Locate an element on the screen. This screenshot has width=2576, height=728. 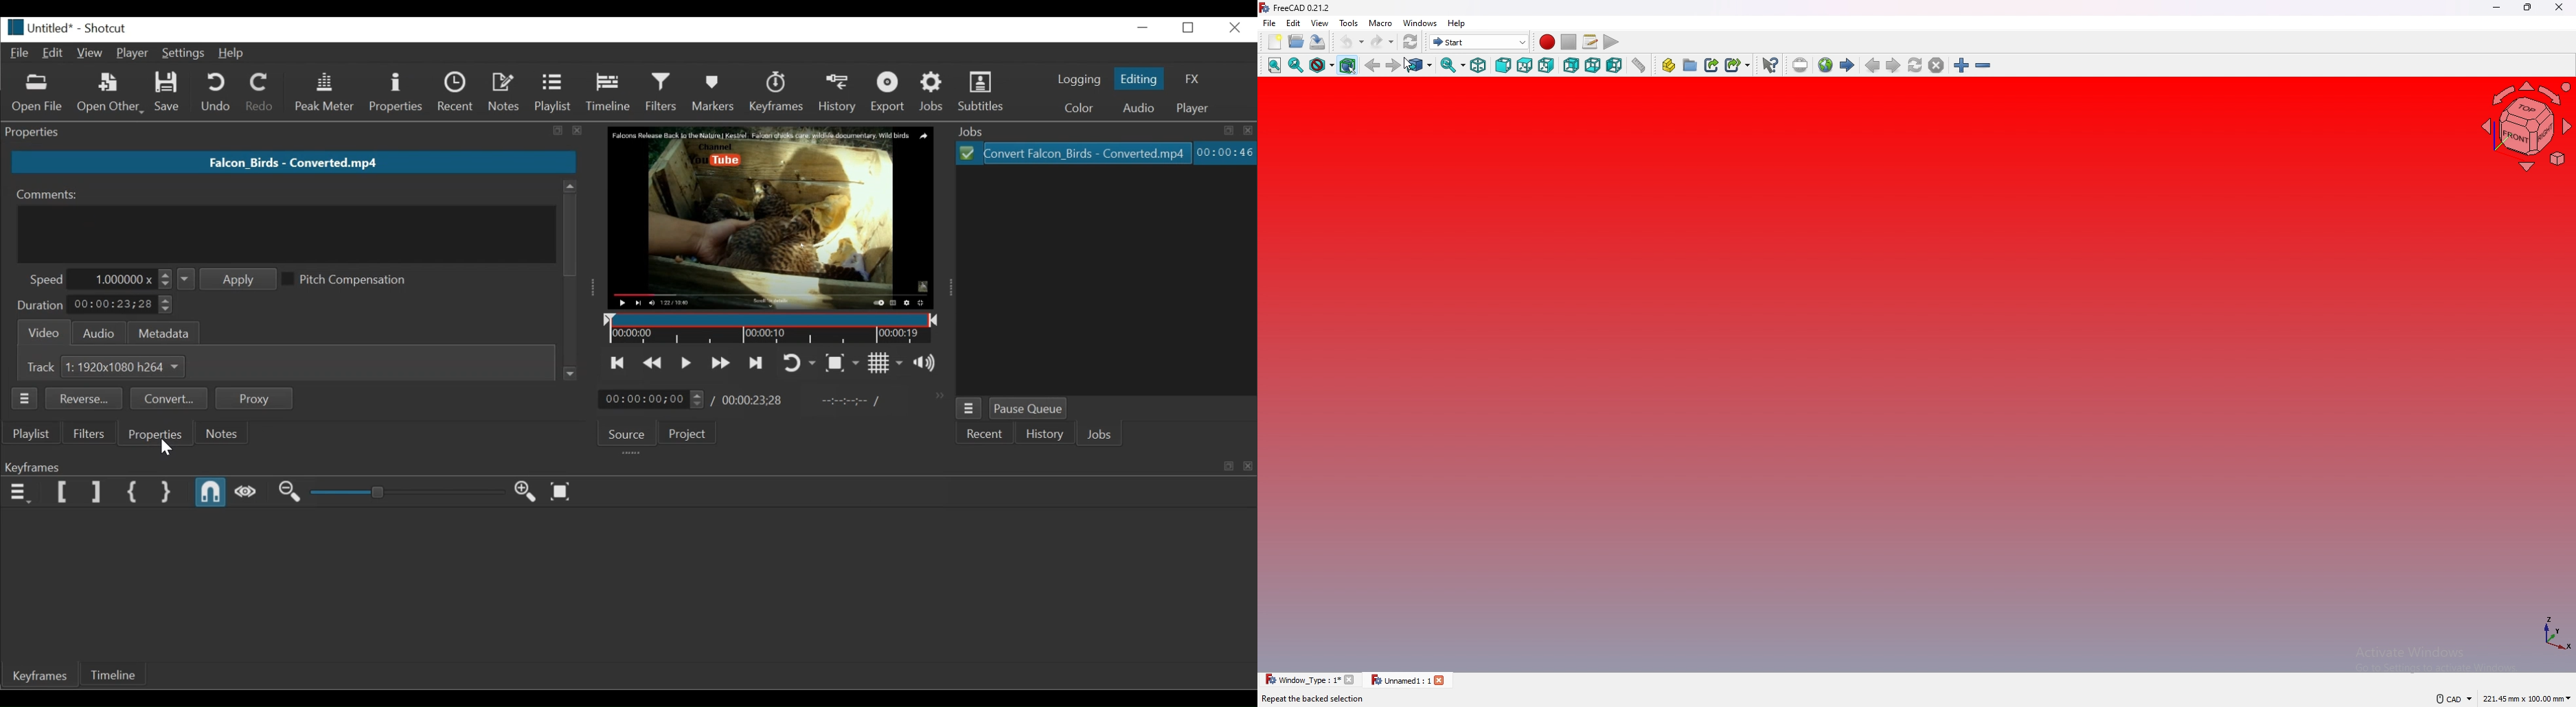
Job menu is located at coordinates (968, 408).